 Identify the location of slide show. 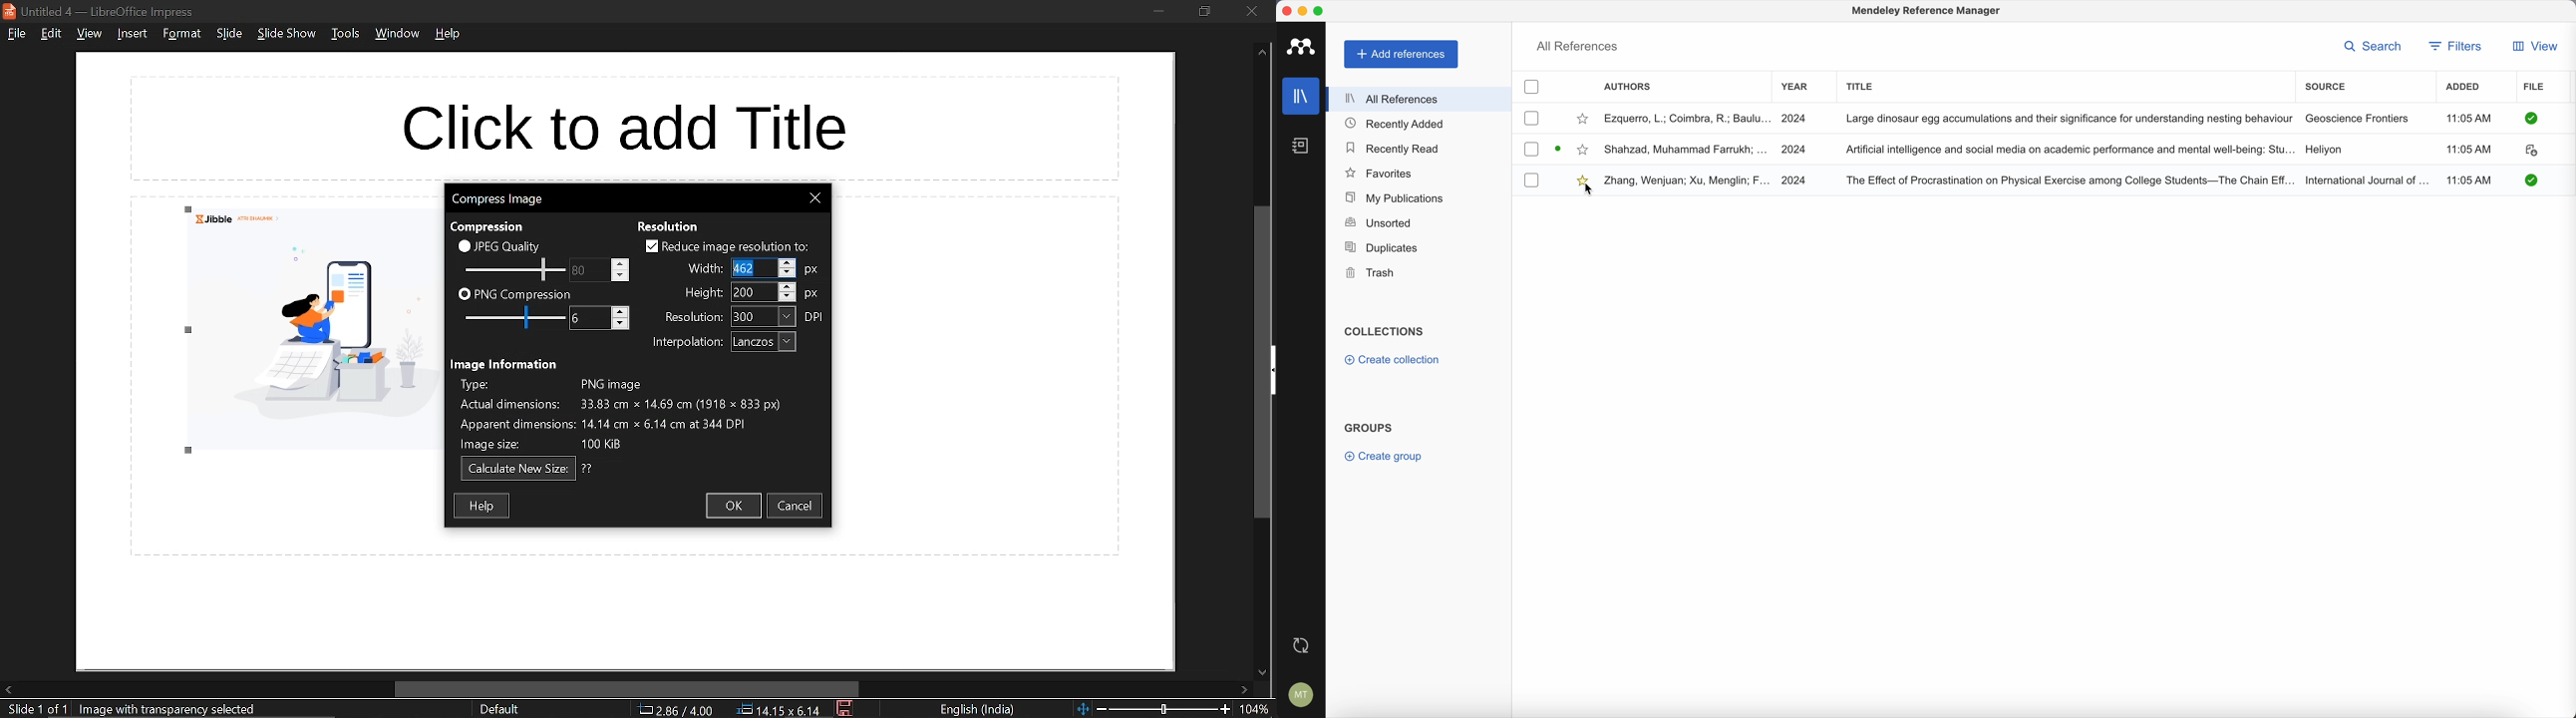
(287, 34).